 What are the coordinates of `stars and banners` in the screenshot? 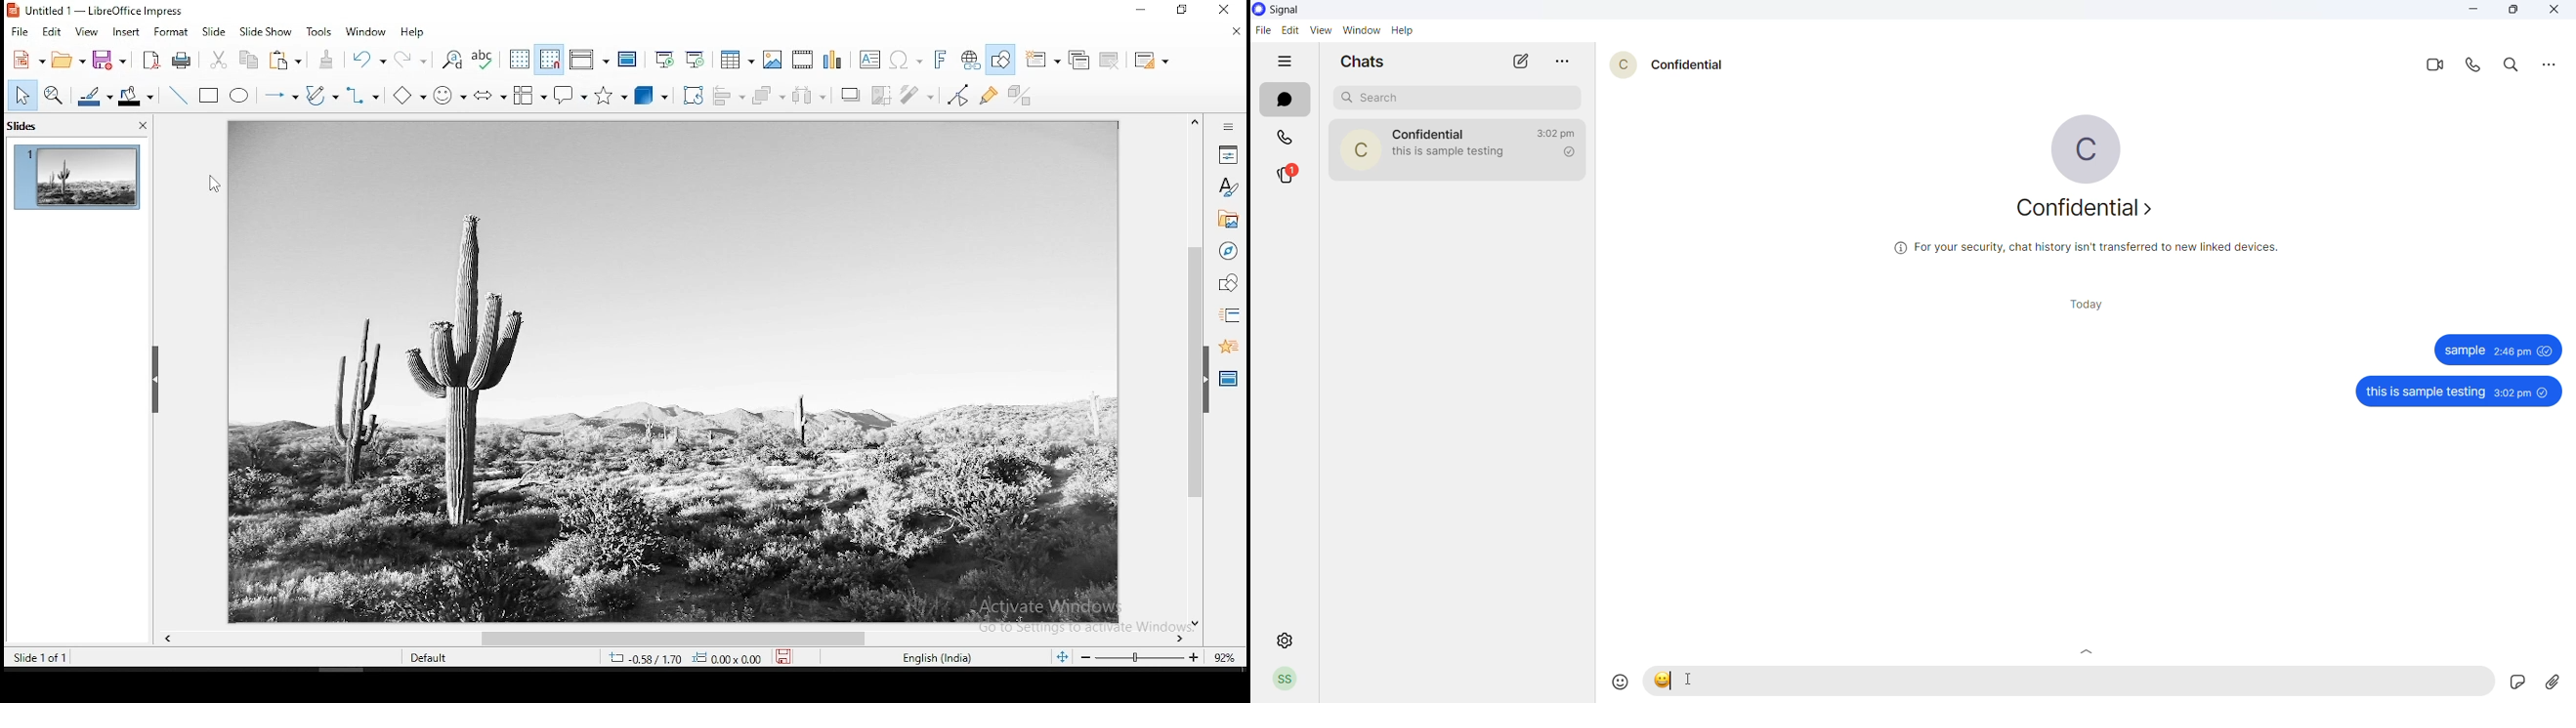 It's located at (609, 98).